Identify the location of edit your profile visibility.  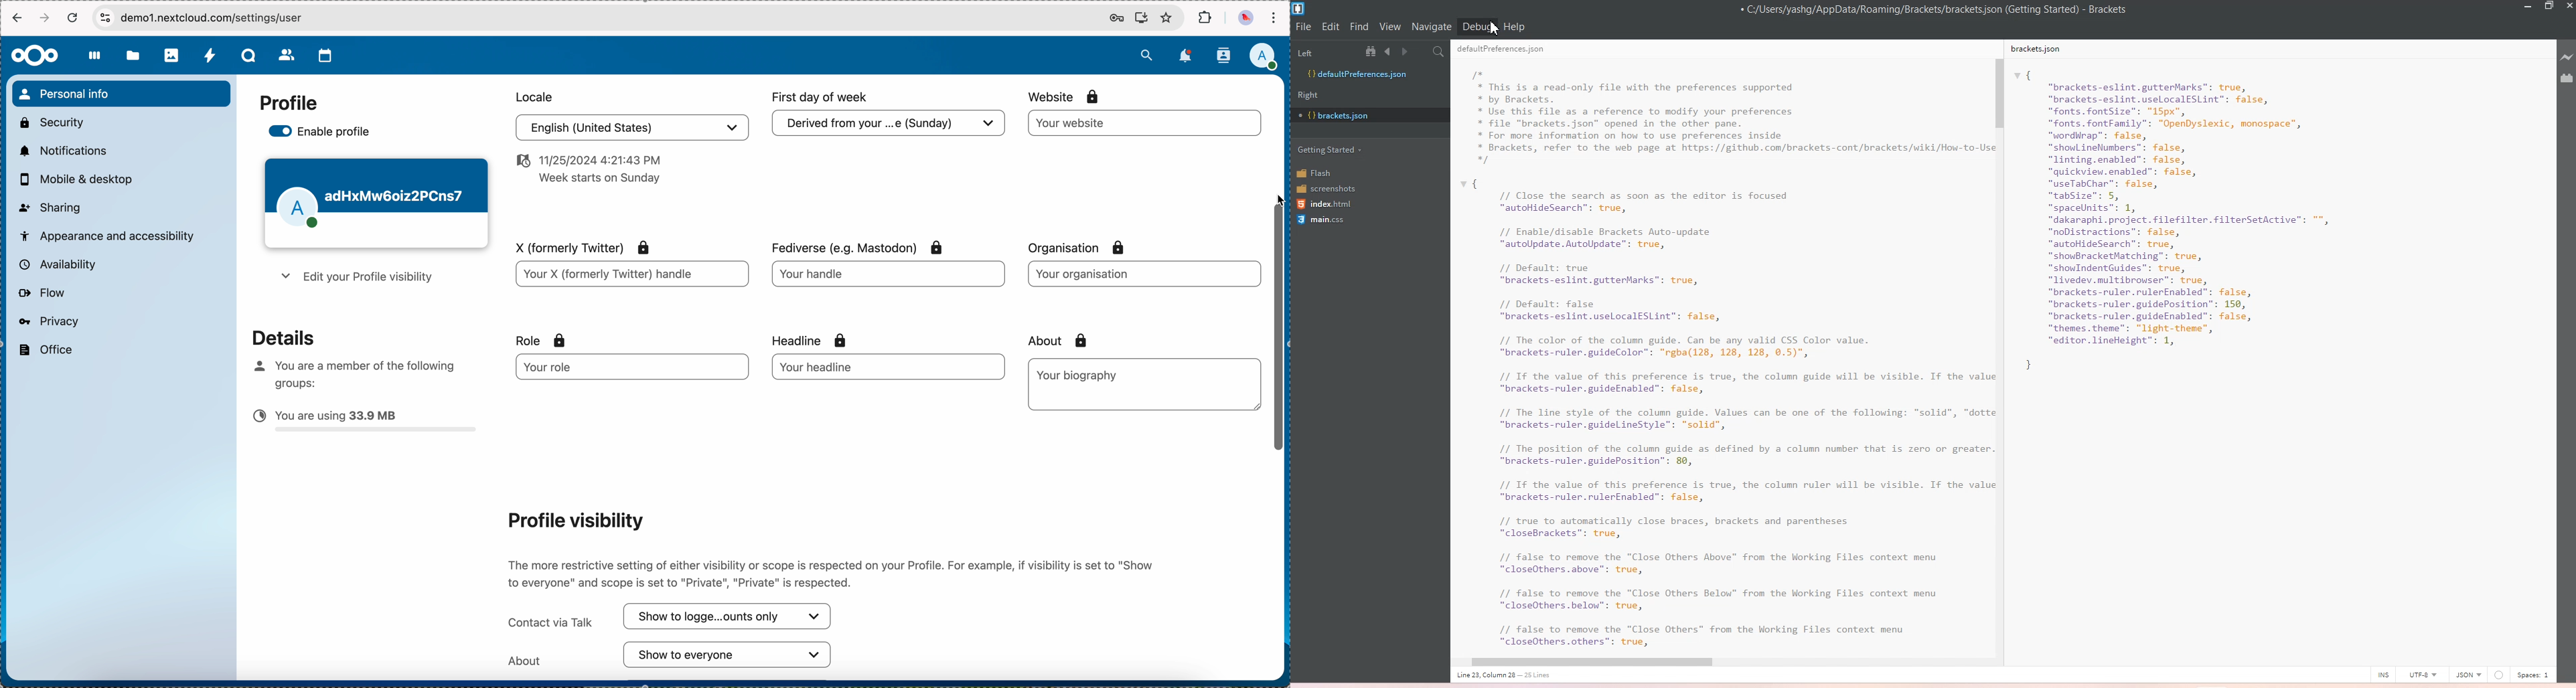
(354, 279).